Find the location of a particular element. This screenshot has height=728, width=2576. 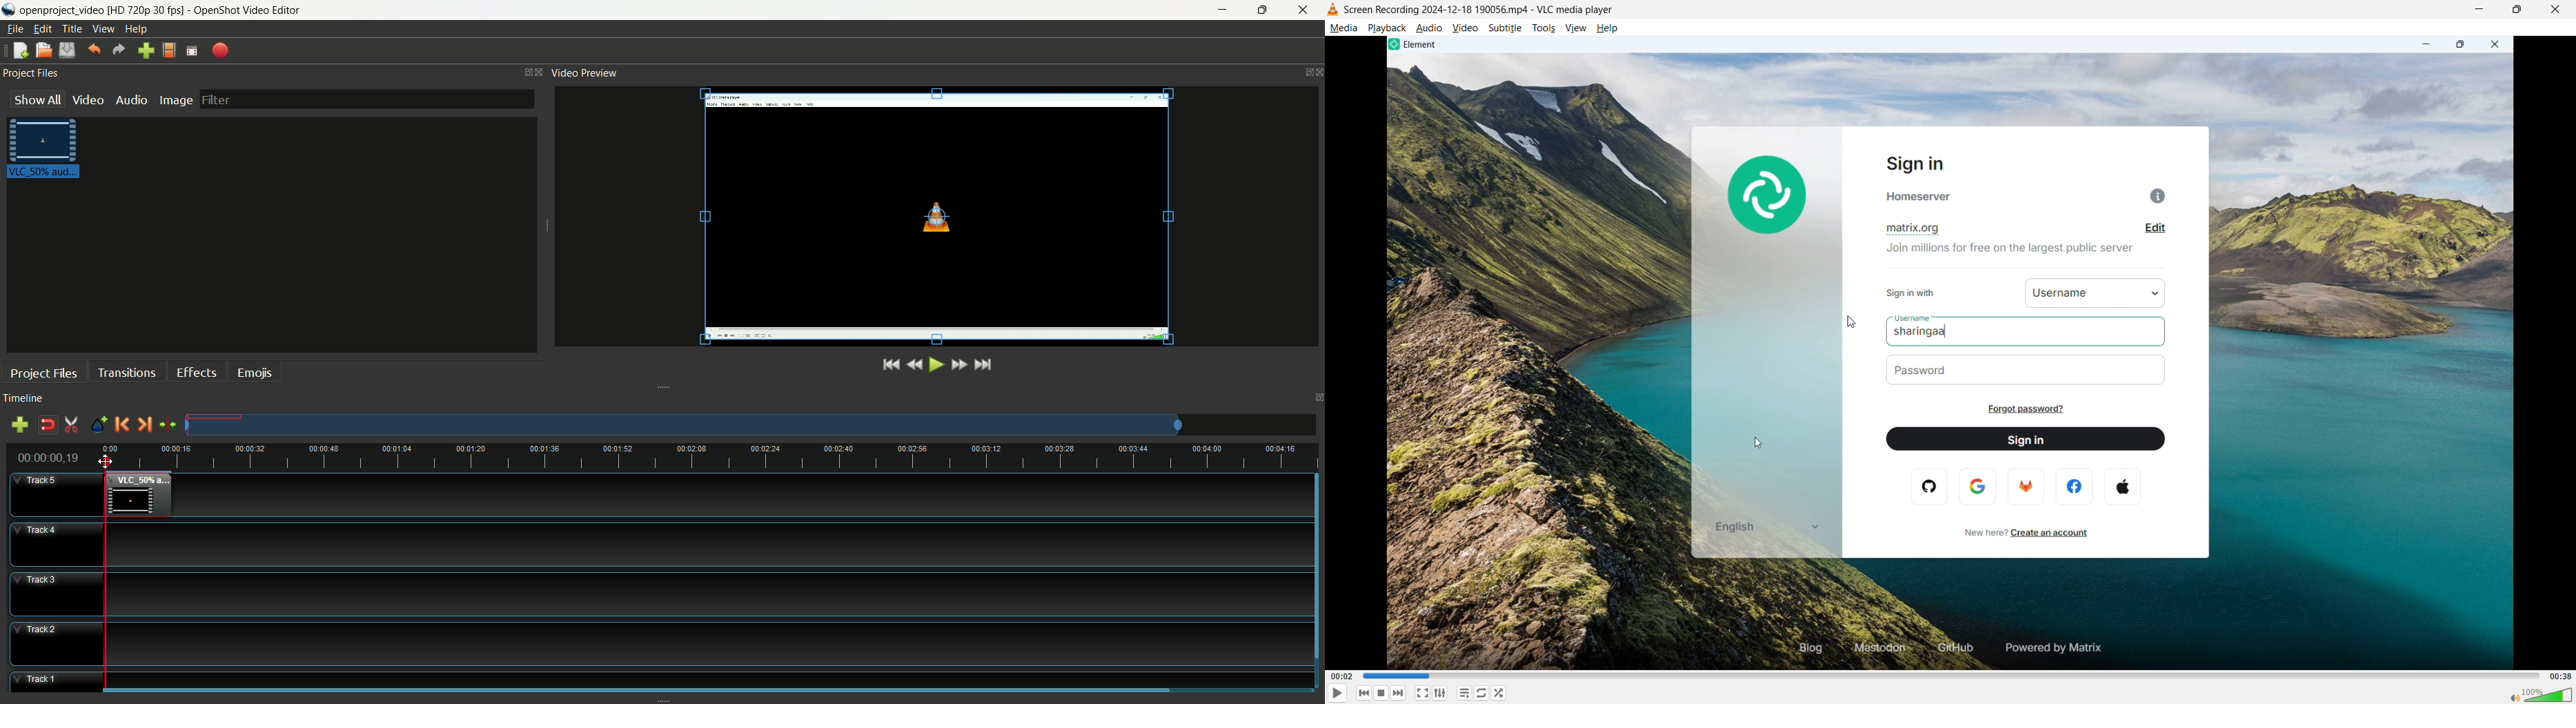

add marker is located at coordinates (100, 425).